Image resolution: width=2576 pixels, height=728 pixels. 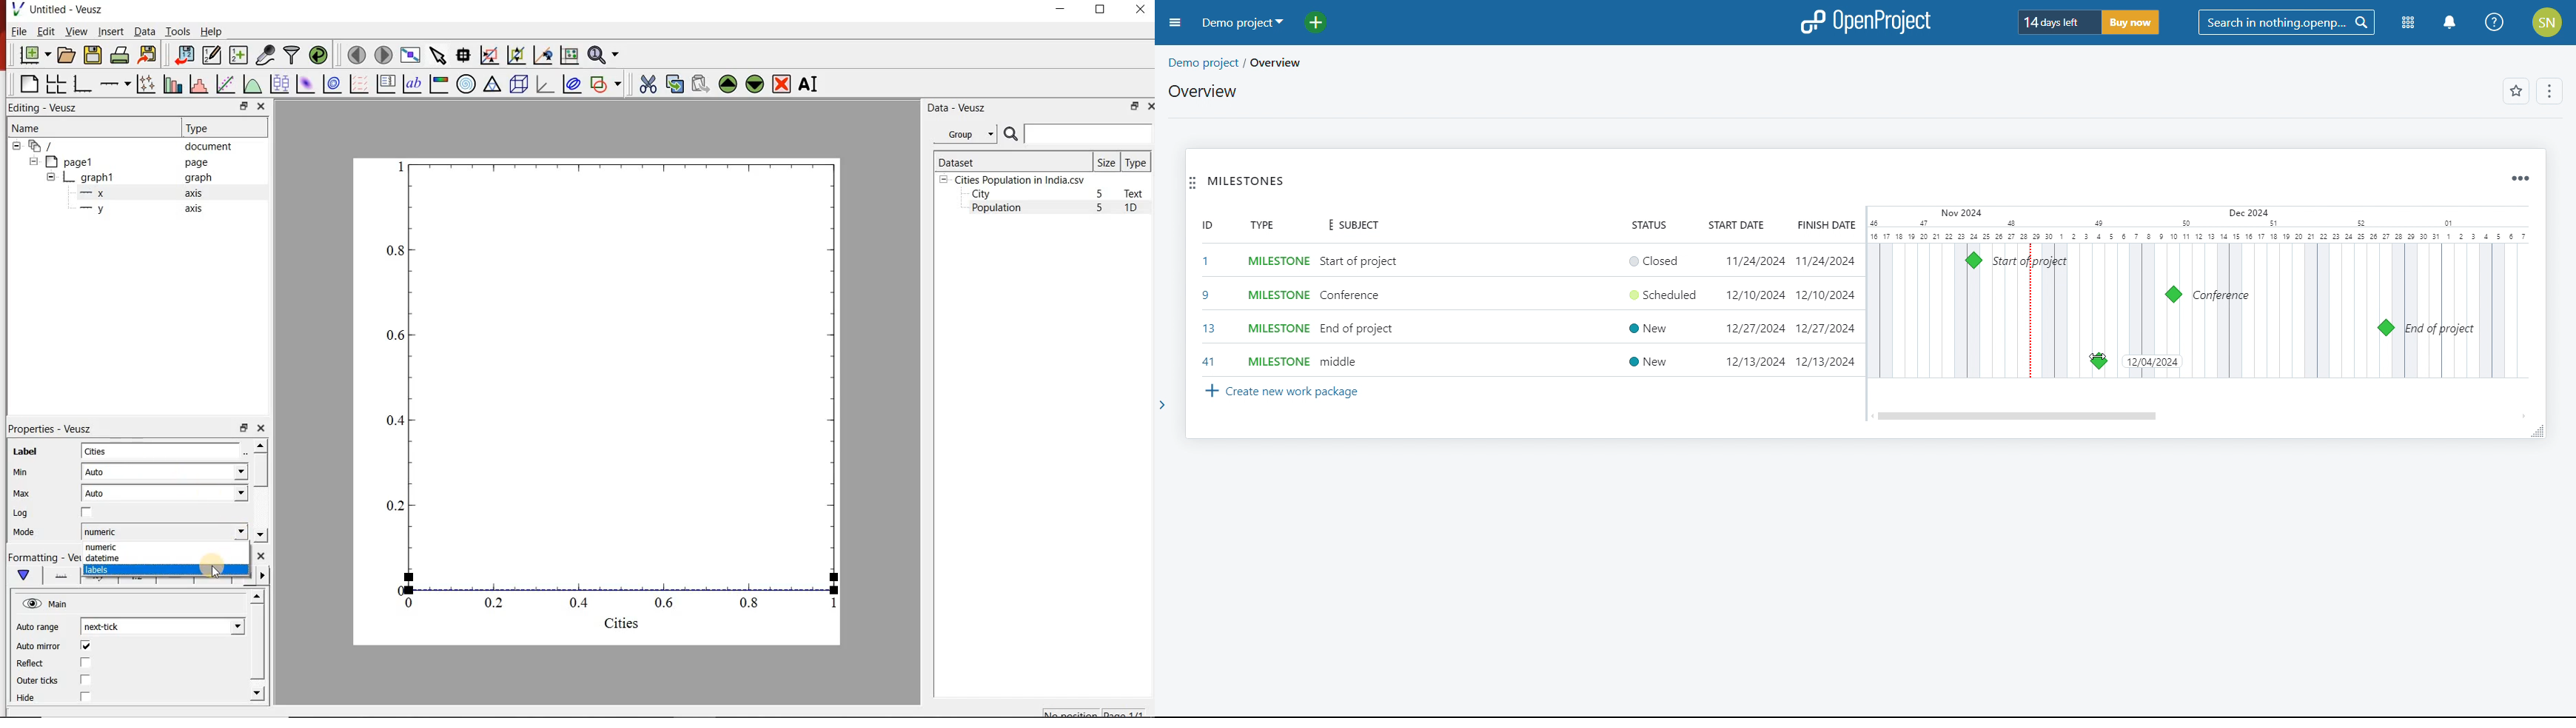 What do you see at coordinates (2099, 361) in the screenshot?
I see `milsetone moved` at bounding box center [2099, 361].